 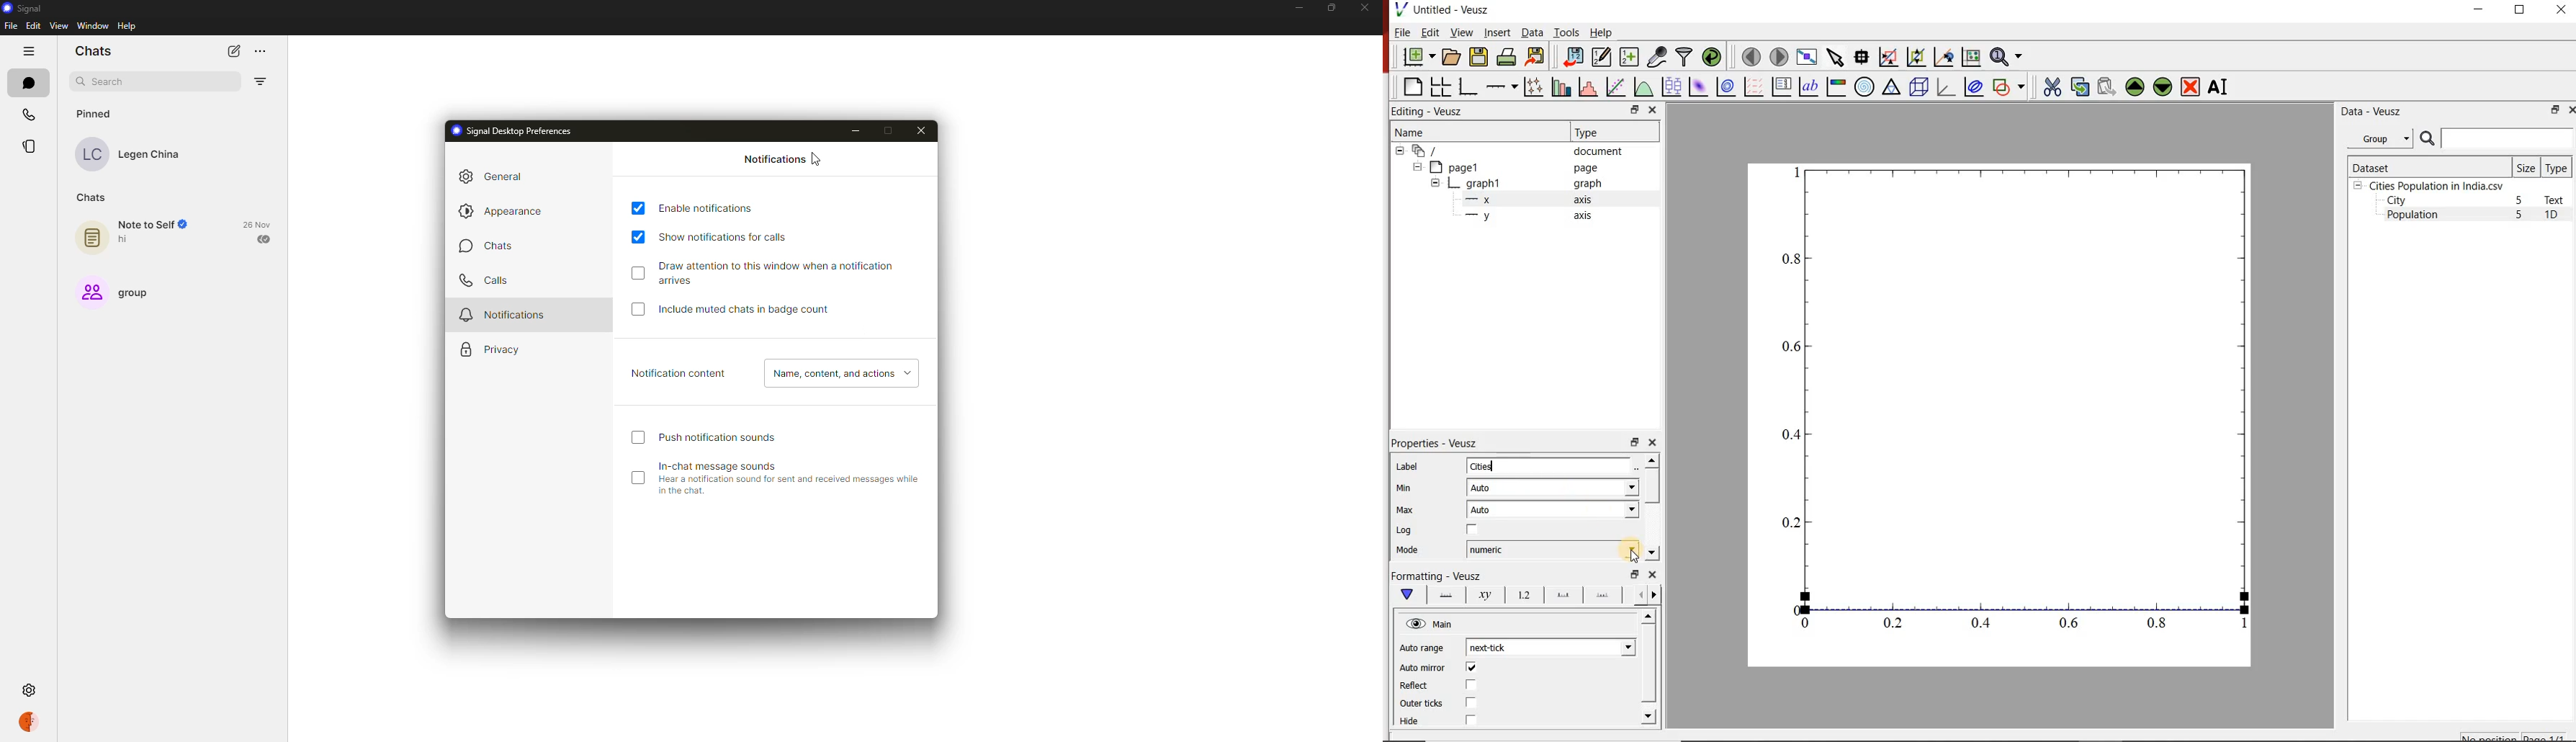 I want to click on plot a 2d dataset as an image, so click(x=1697, y=85).